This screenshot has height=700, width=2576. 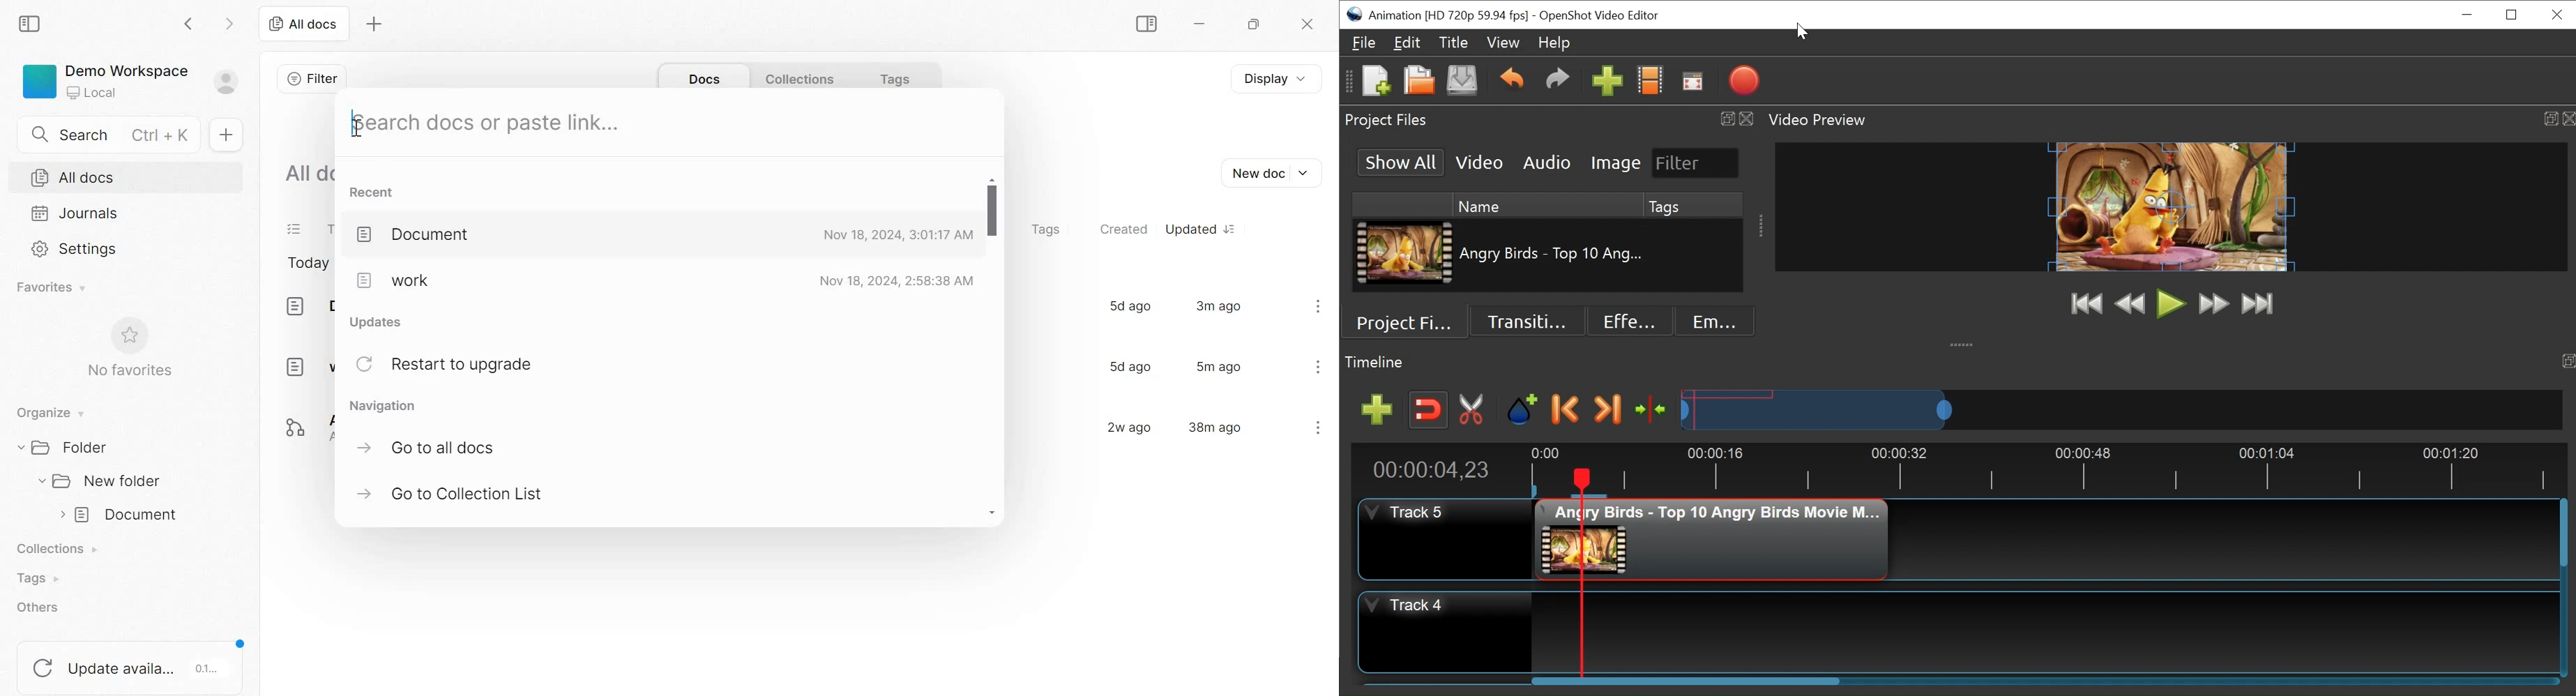 I want to click on go back, so click(x=190, y=22).